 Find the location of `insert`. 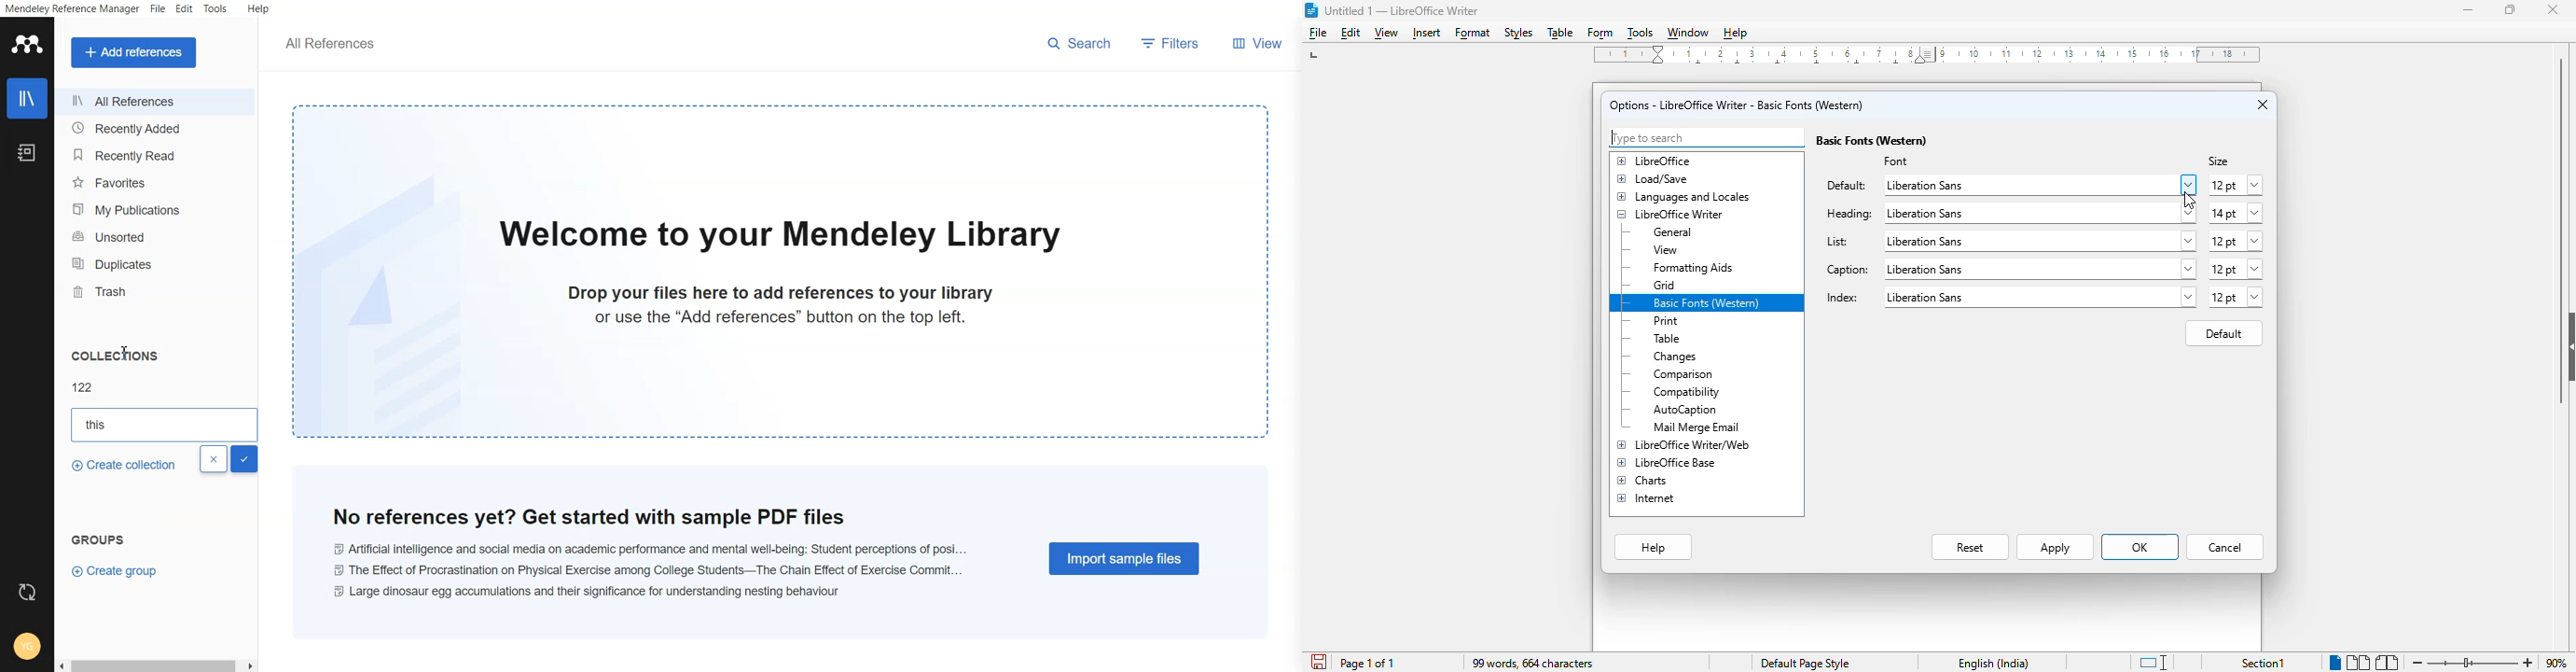

insert is located at coordinates (1427, 35).